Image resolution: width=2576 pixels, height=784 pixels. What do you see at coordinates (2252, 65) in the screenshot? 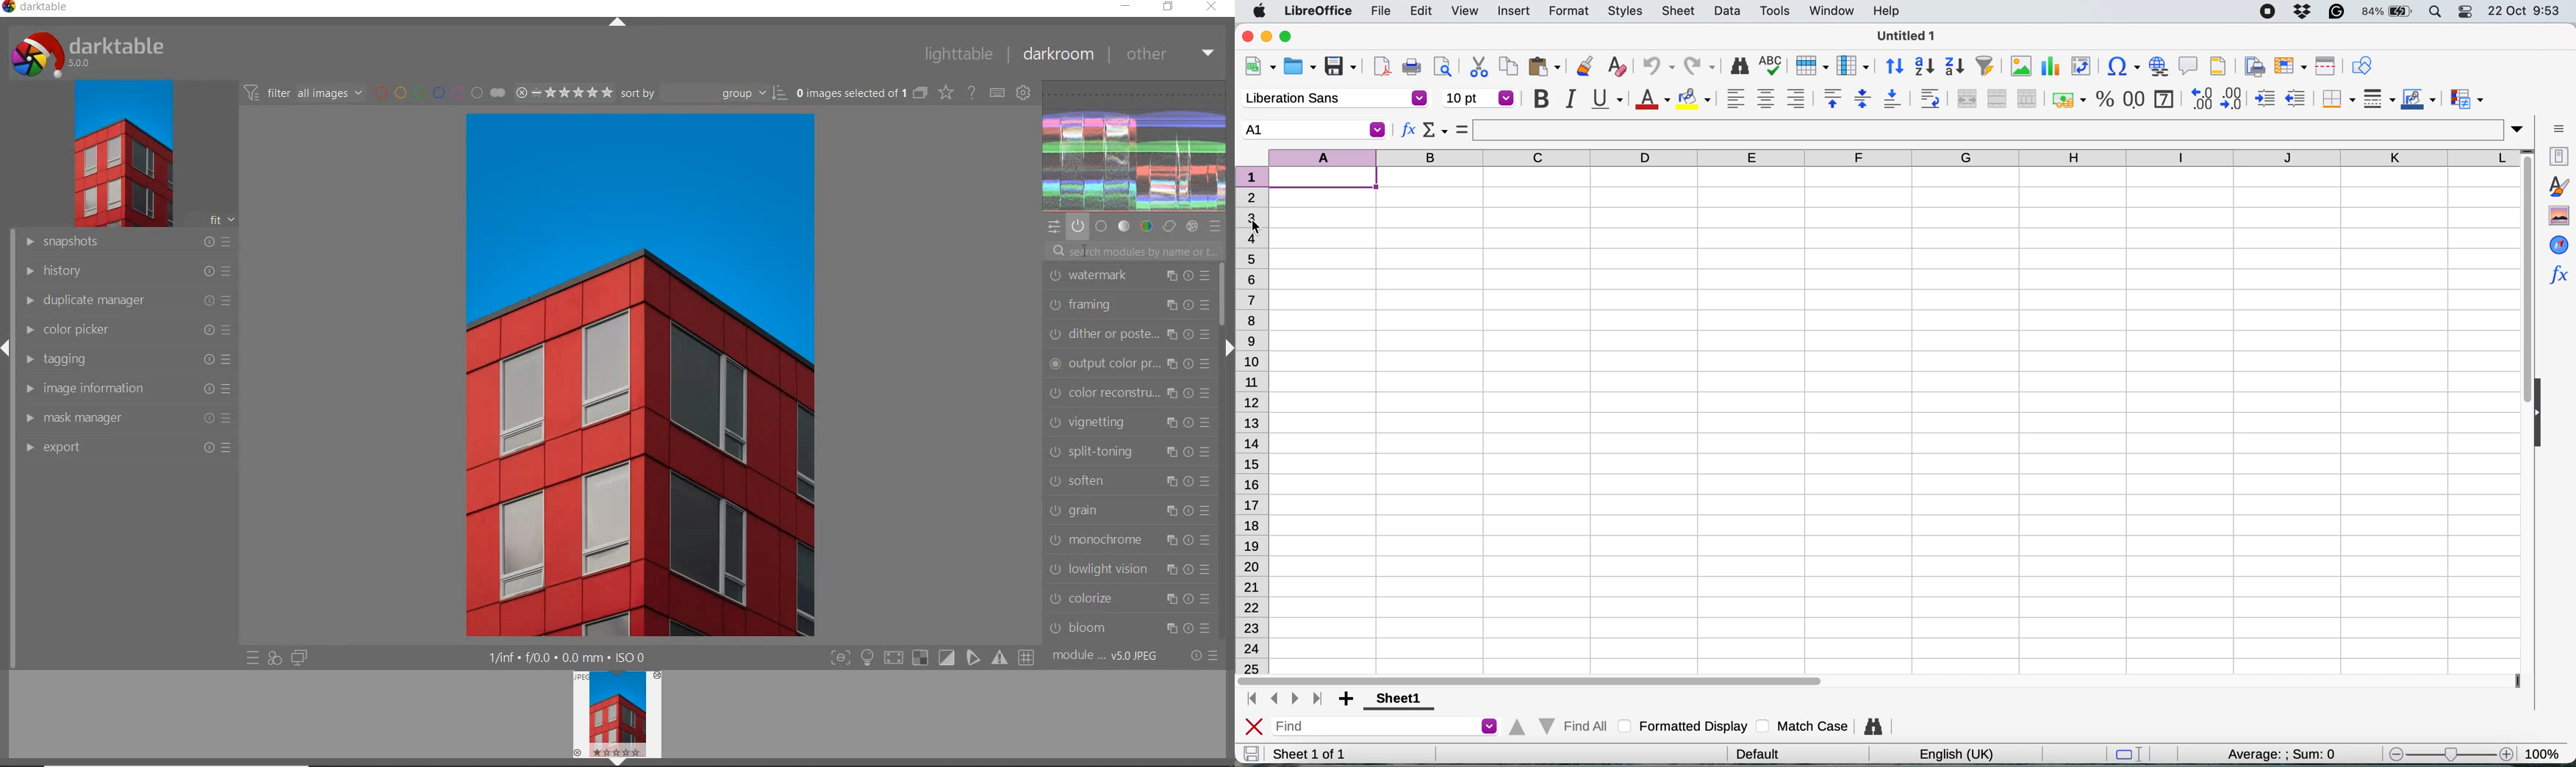
I see `define print area` at bounding box center [2252, 65].